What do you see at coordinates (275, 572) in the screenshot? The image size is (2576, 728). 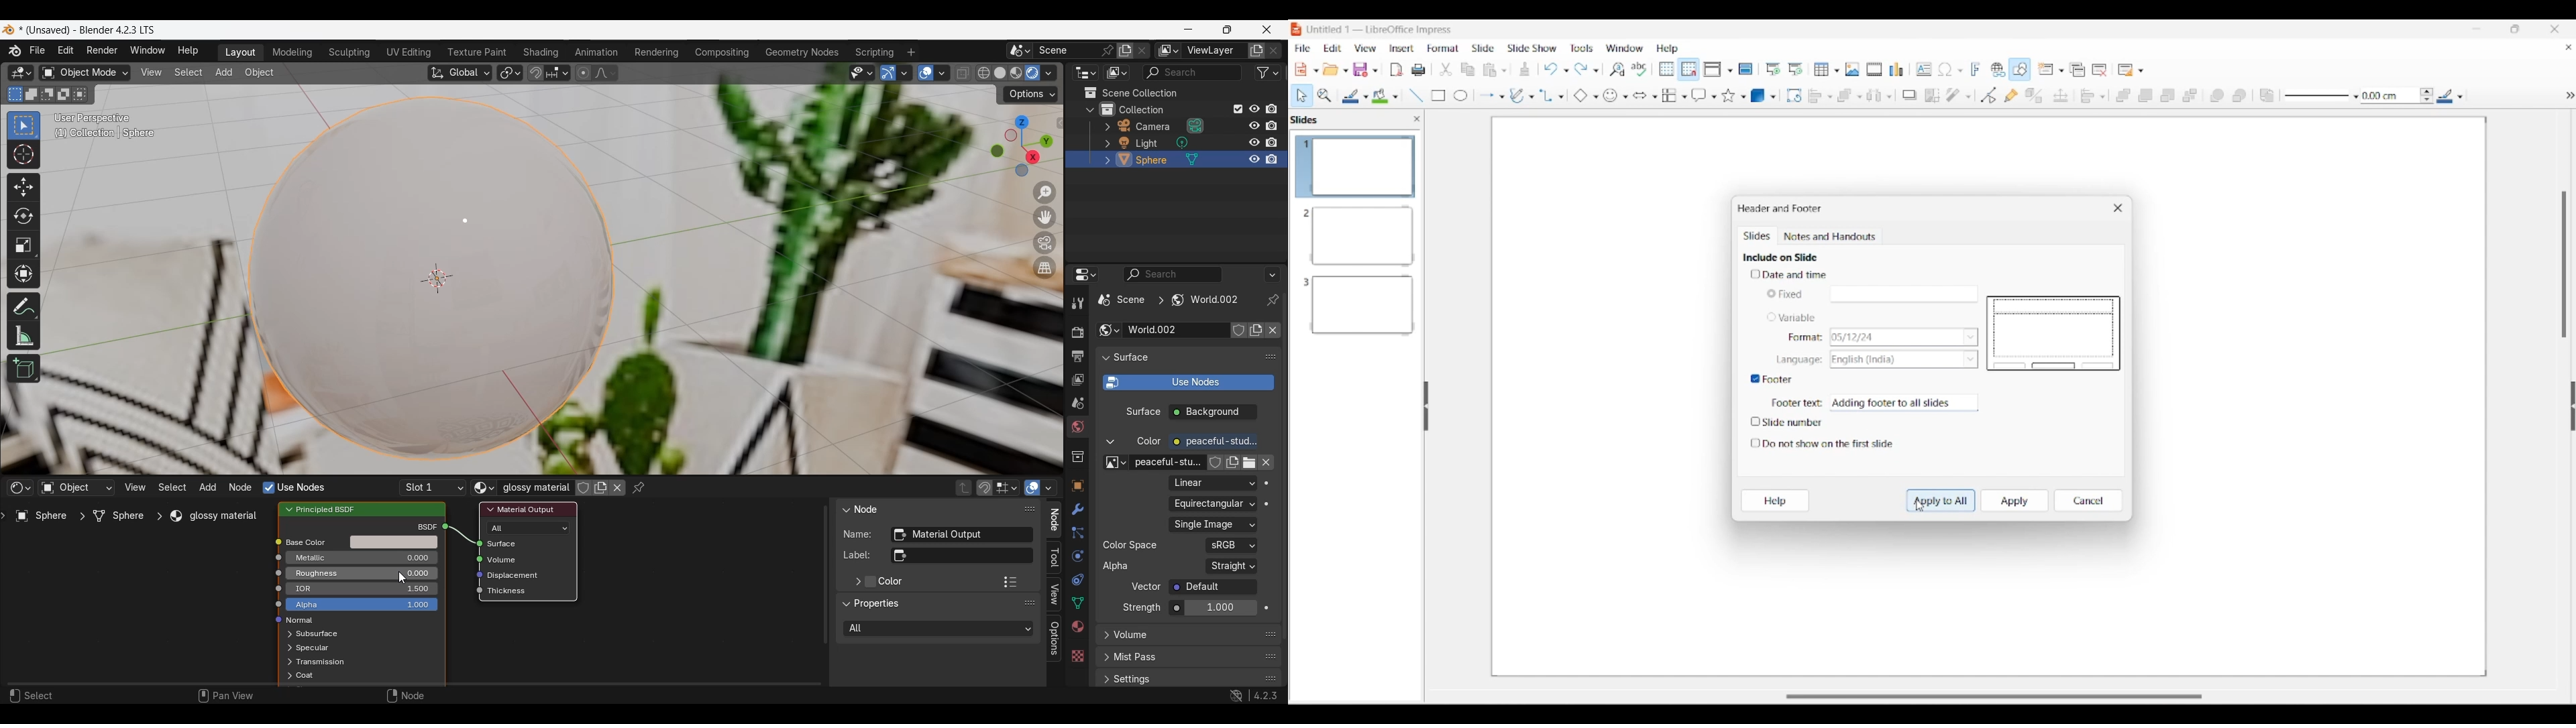 I see `icon` at bounding box center [275, 572].